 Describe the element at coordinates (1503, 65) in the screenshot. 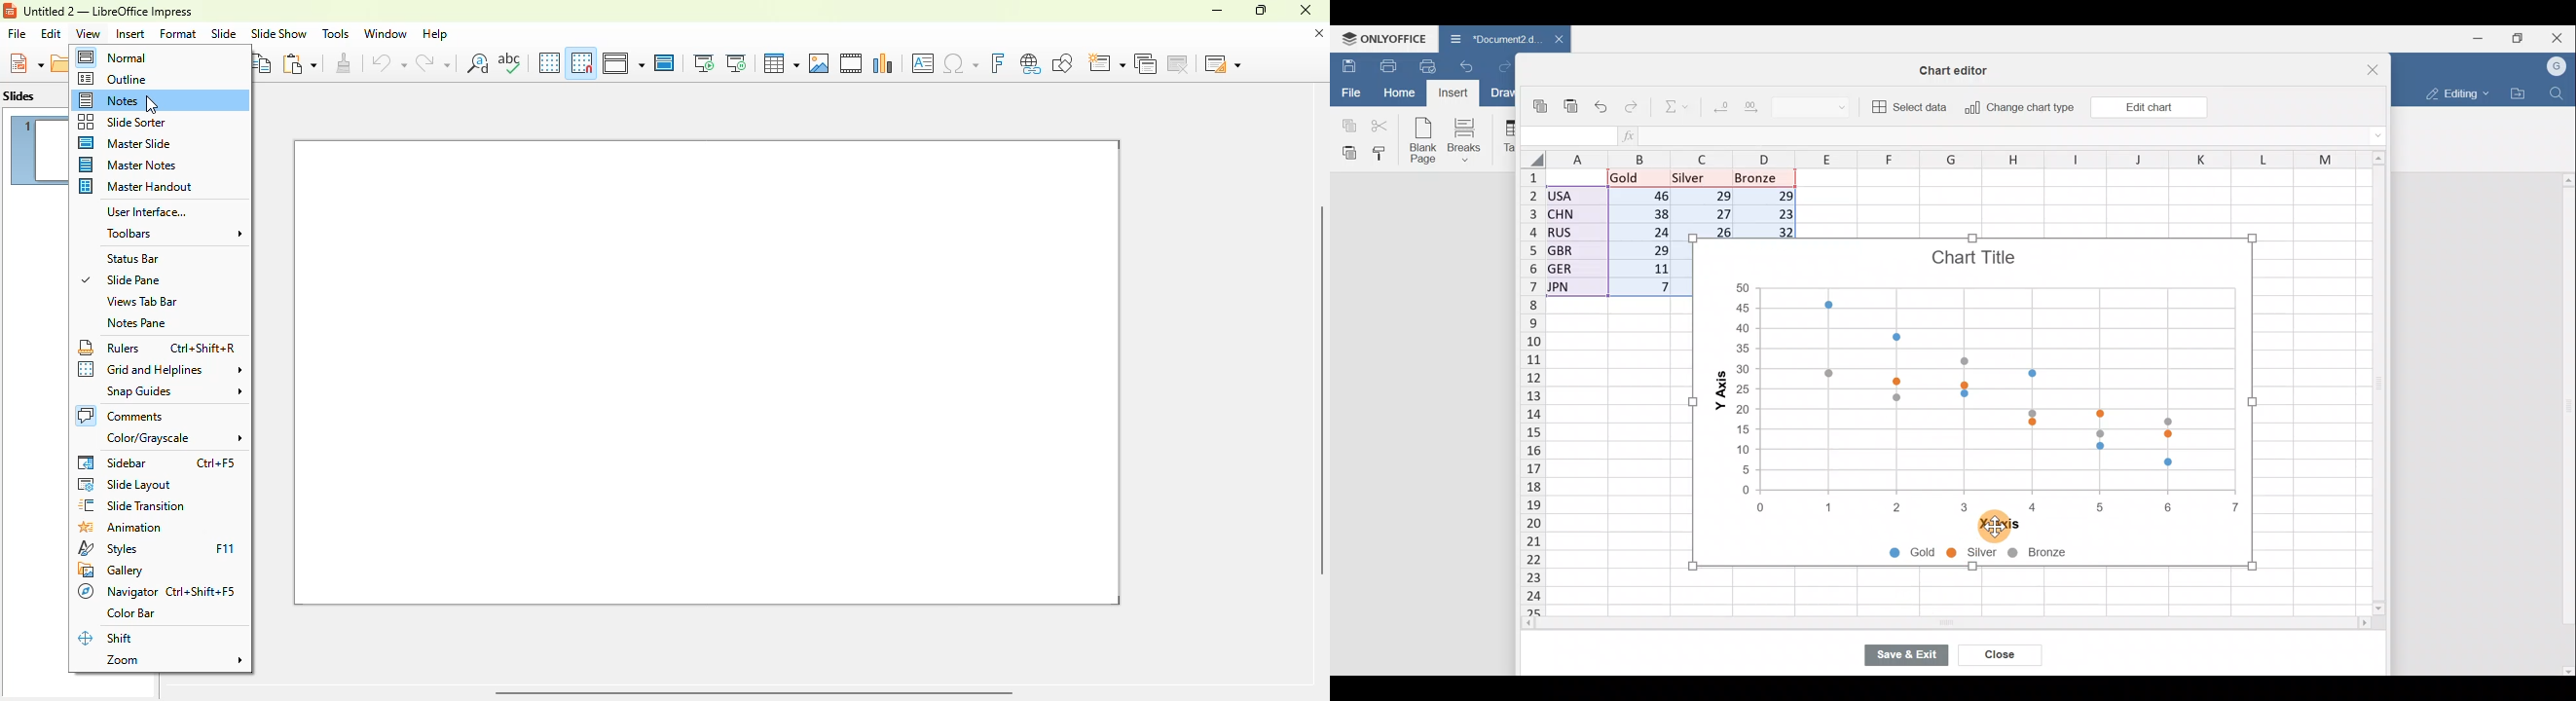

I see `Redo` at that location.